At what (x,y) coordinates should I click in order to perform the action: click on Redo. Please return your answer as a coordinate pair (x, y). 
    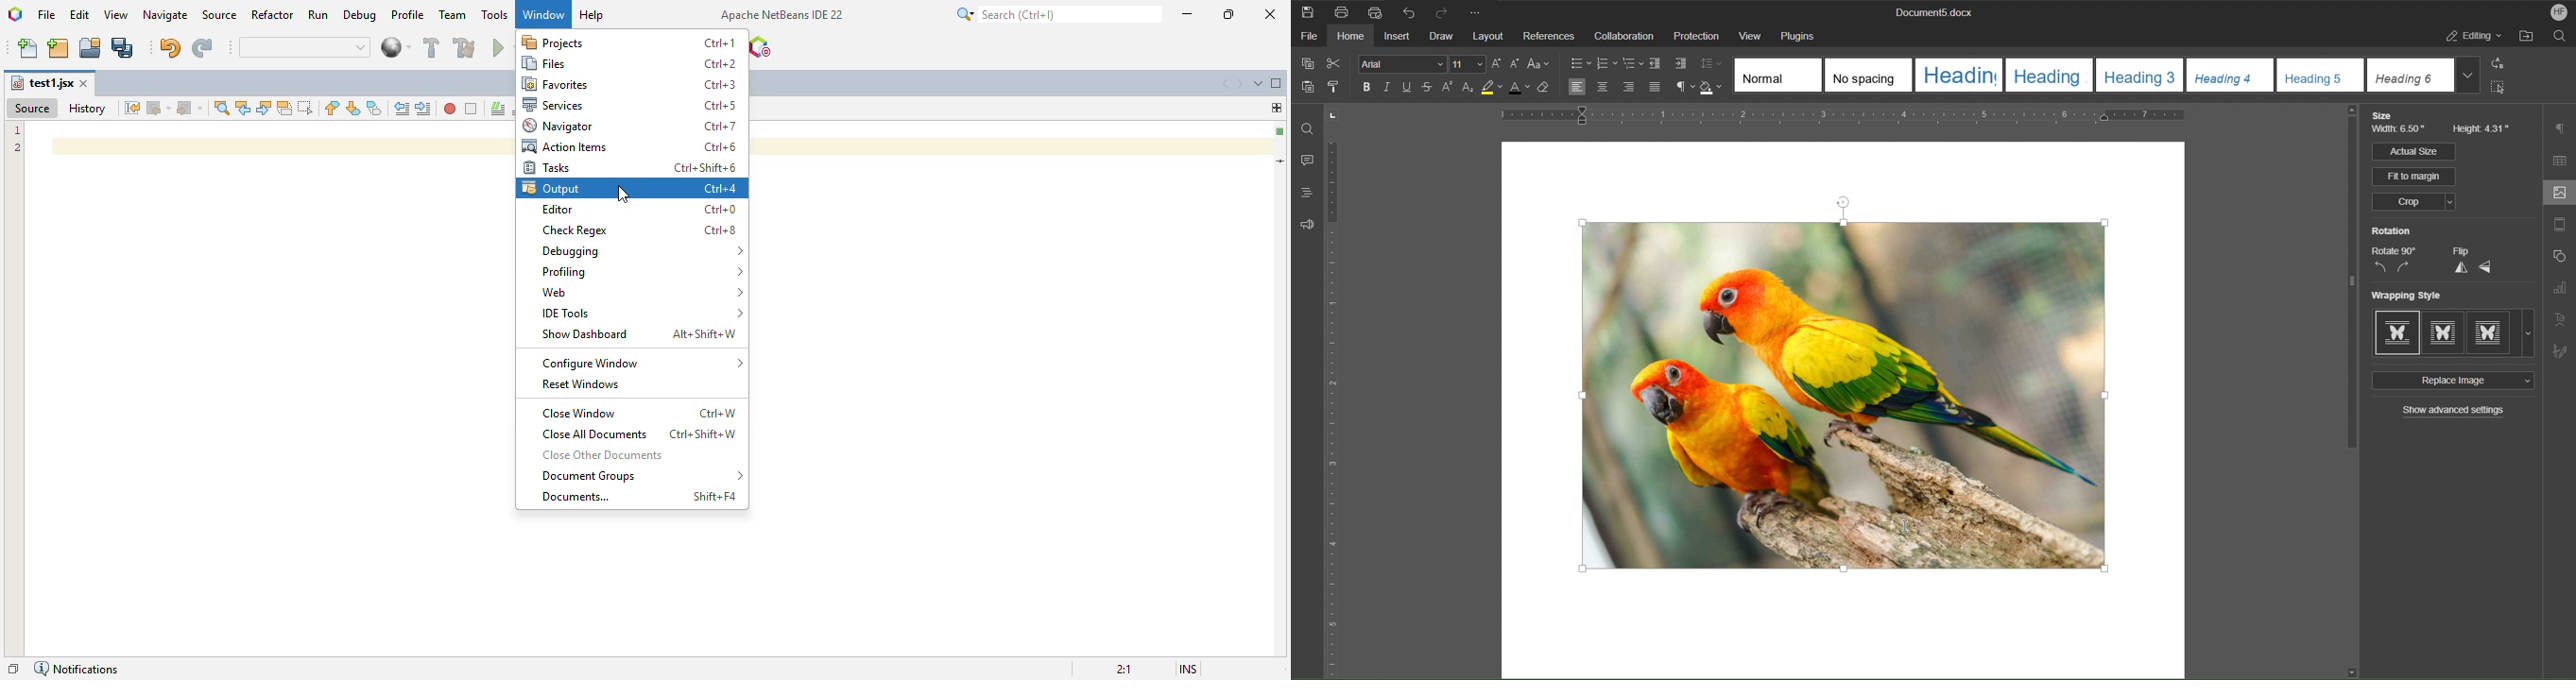
    Looking at the image, I should click on (1446, 11).